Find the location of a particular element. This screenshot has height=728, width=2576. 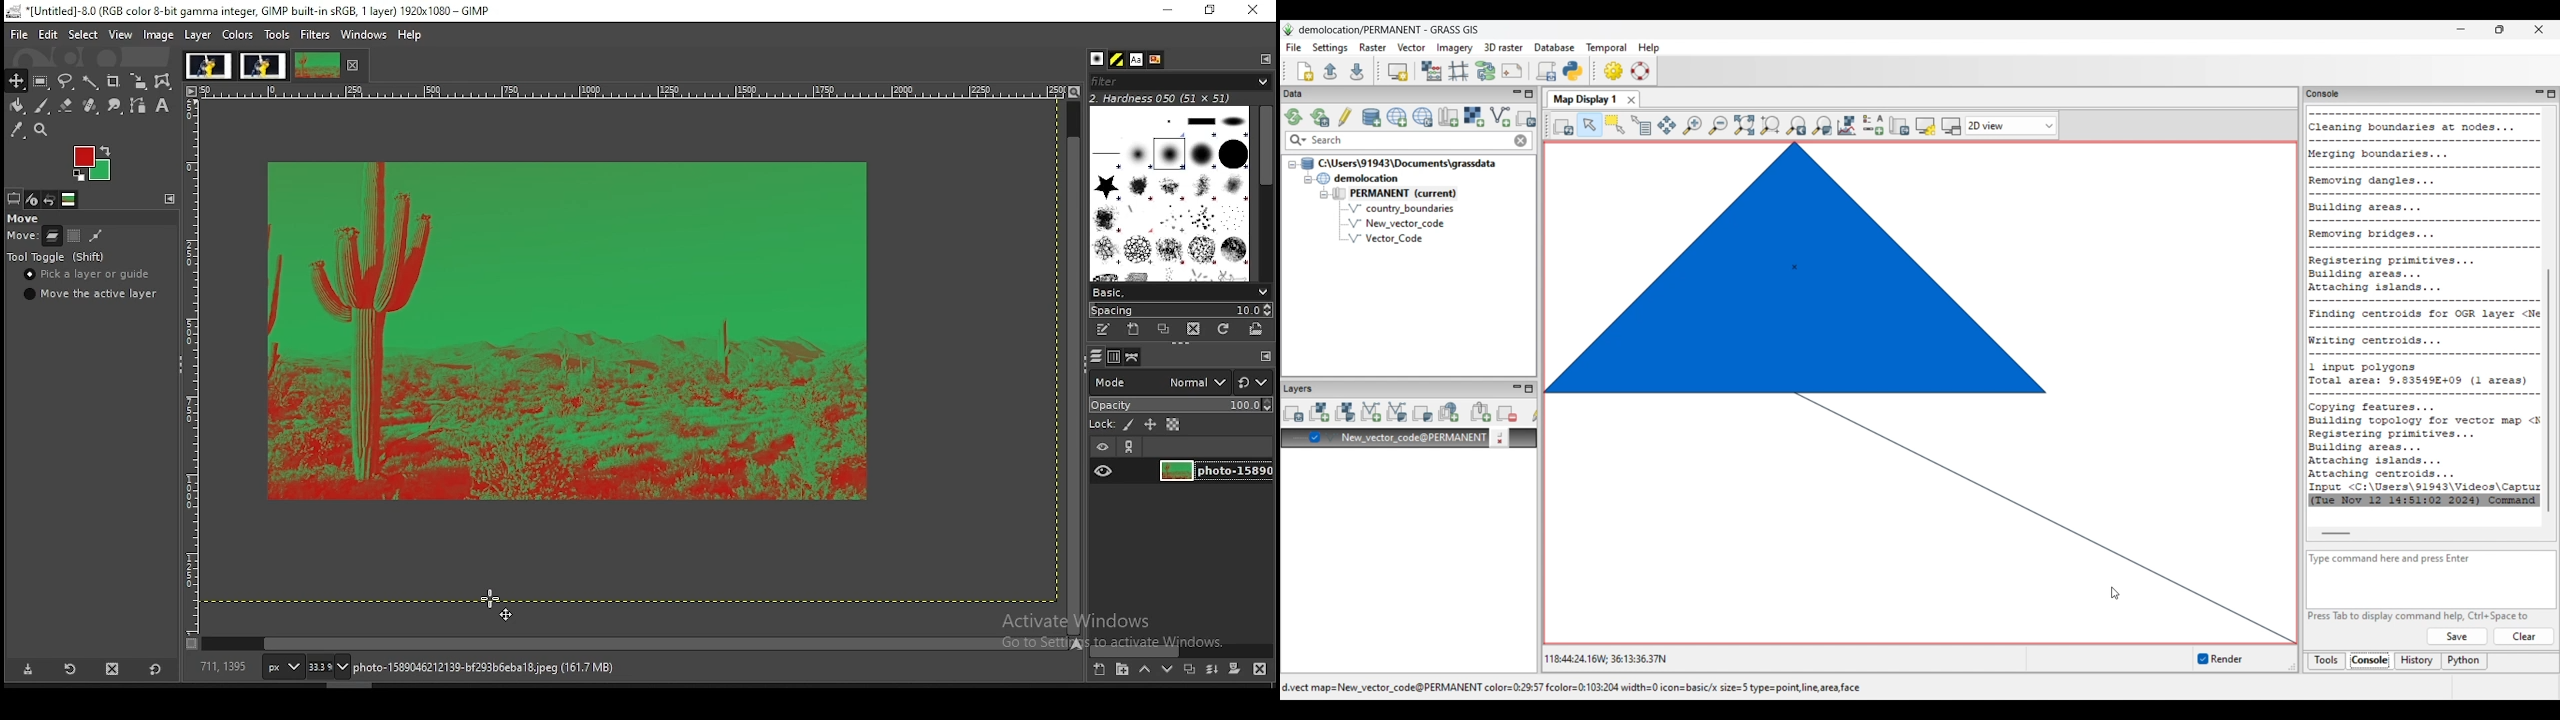

fonts is located at coordinates (1138, 59).